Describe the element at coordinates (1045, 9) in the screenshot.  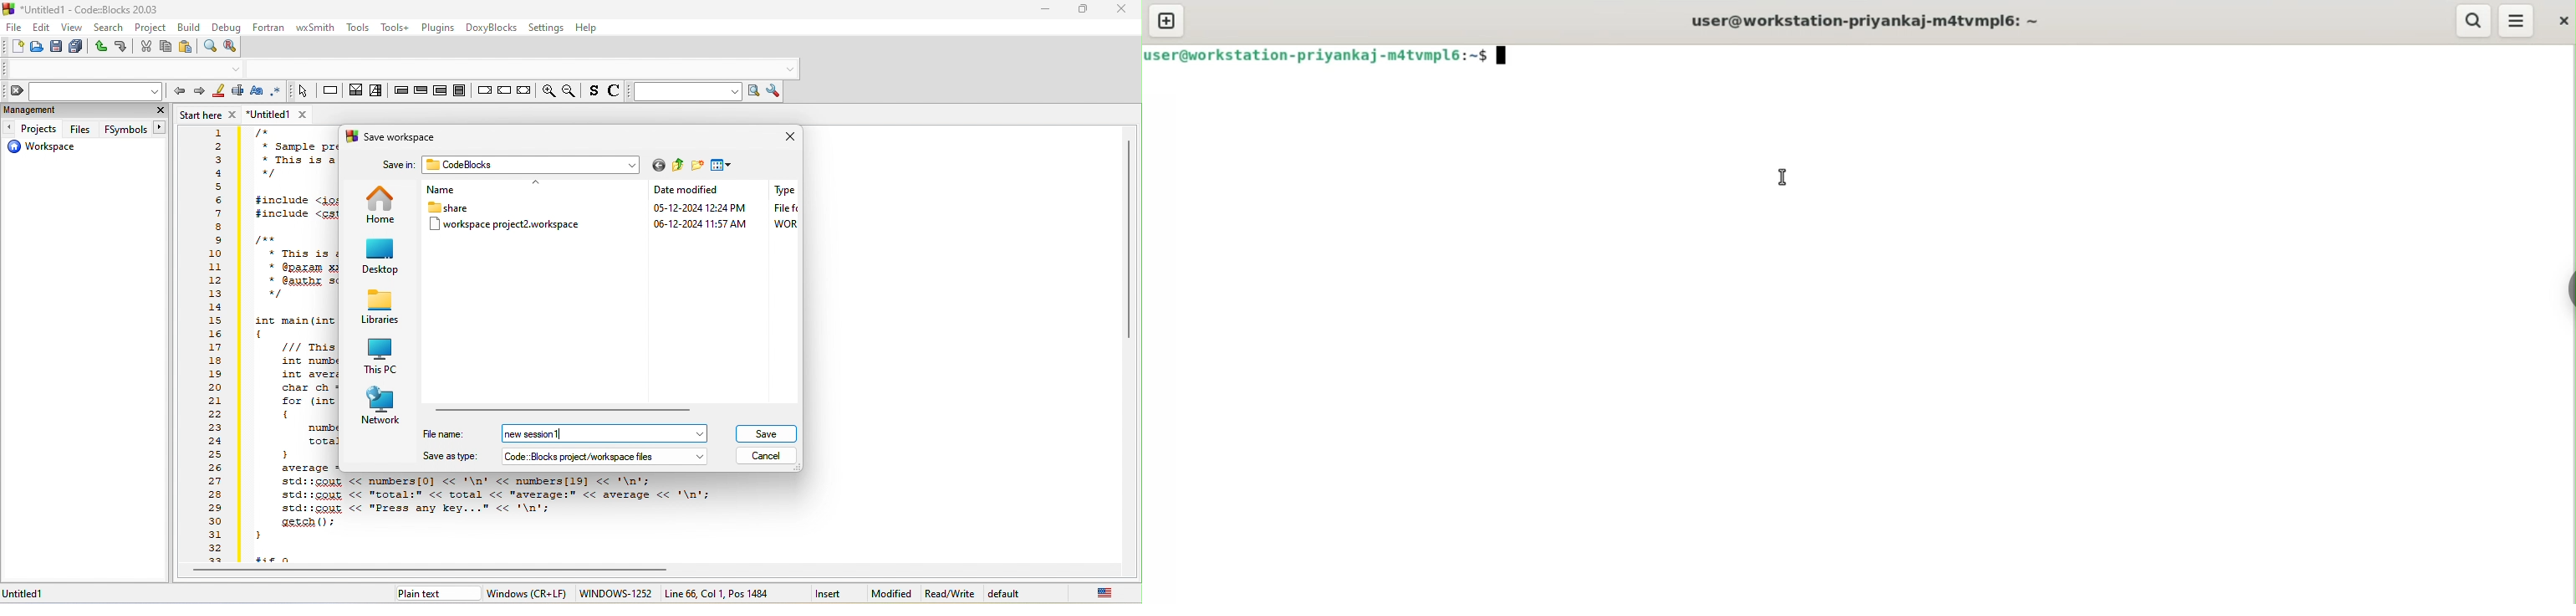
I see `minimize` at that location.